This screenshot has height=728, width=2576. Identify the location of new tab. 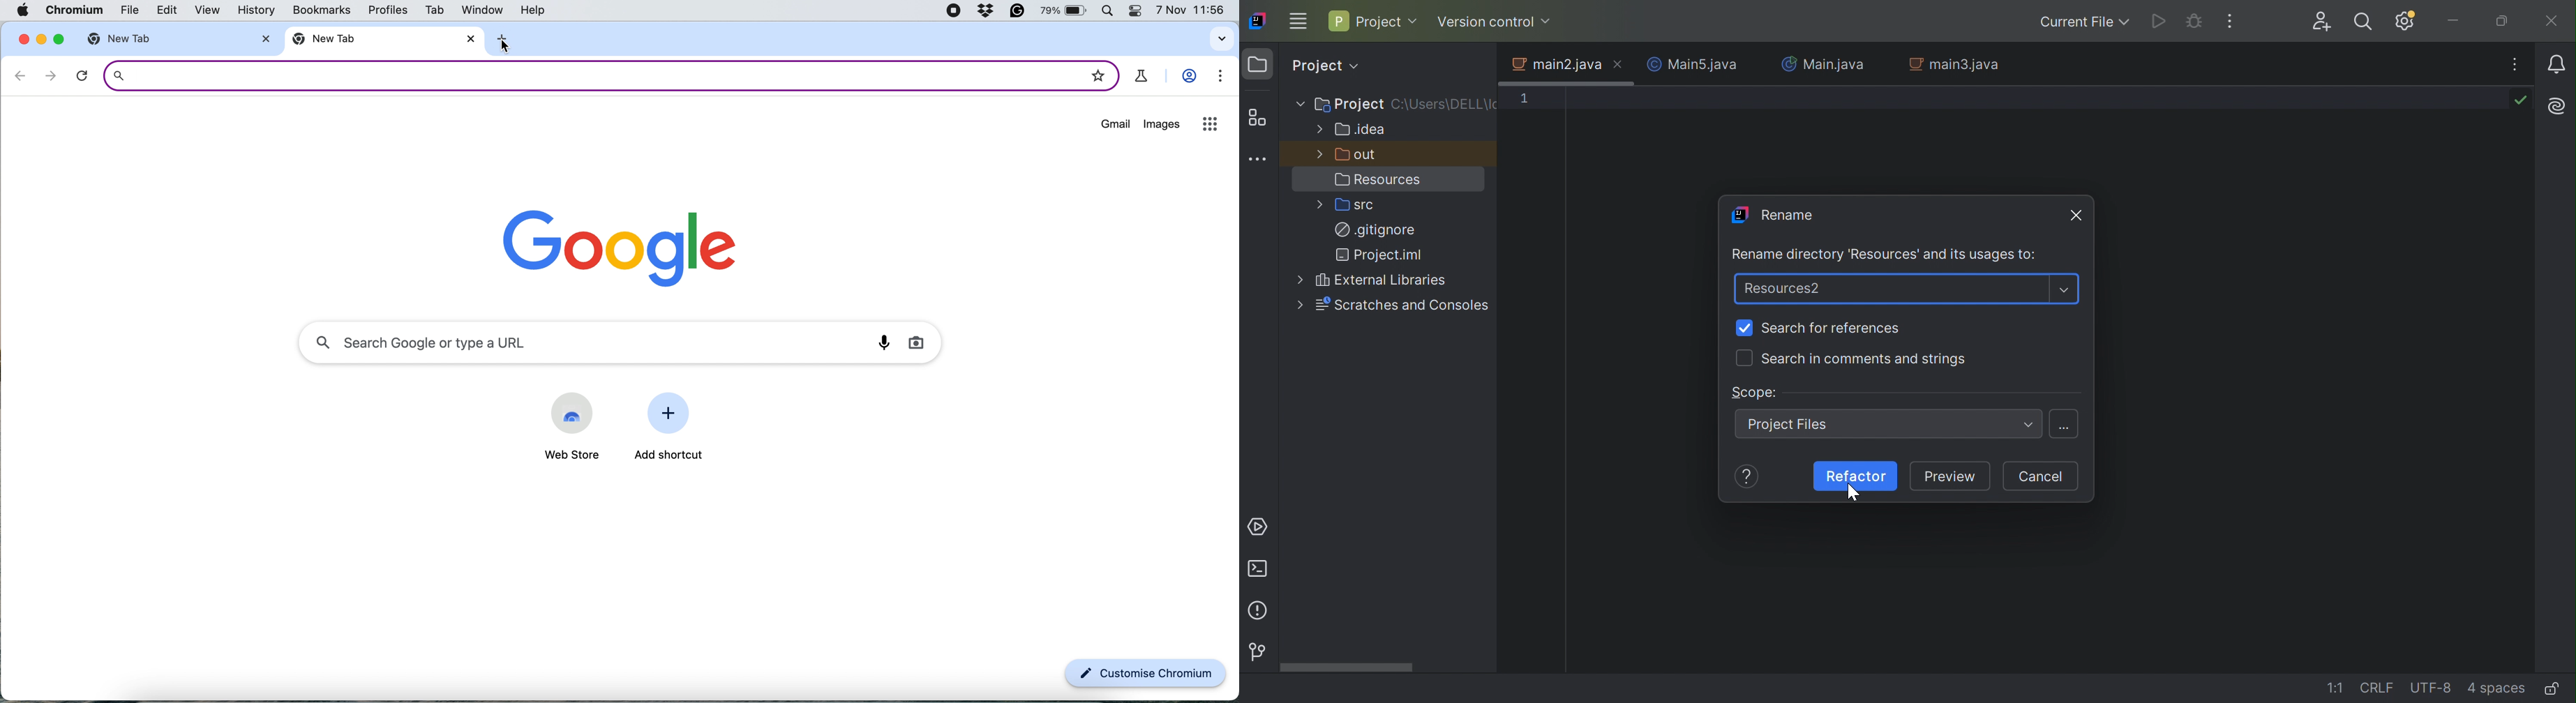
(510, 39).